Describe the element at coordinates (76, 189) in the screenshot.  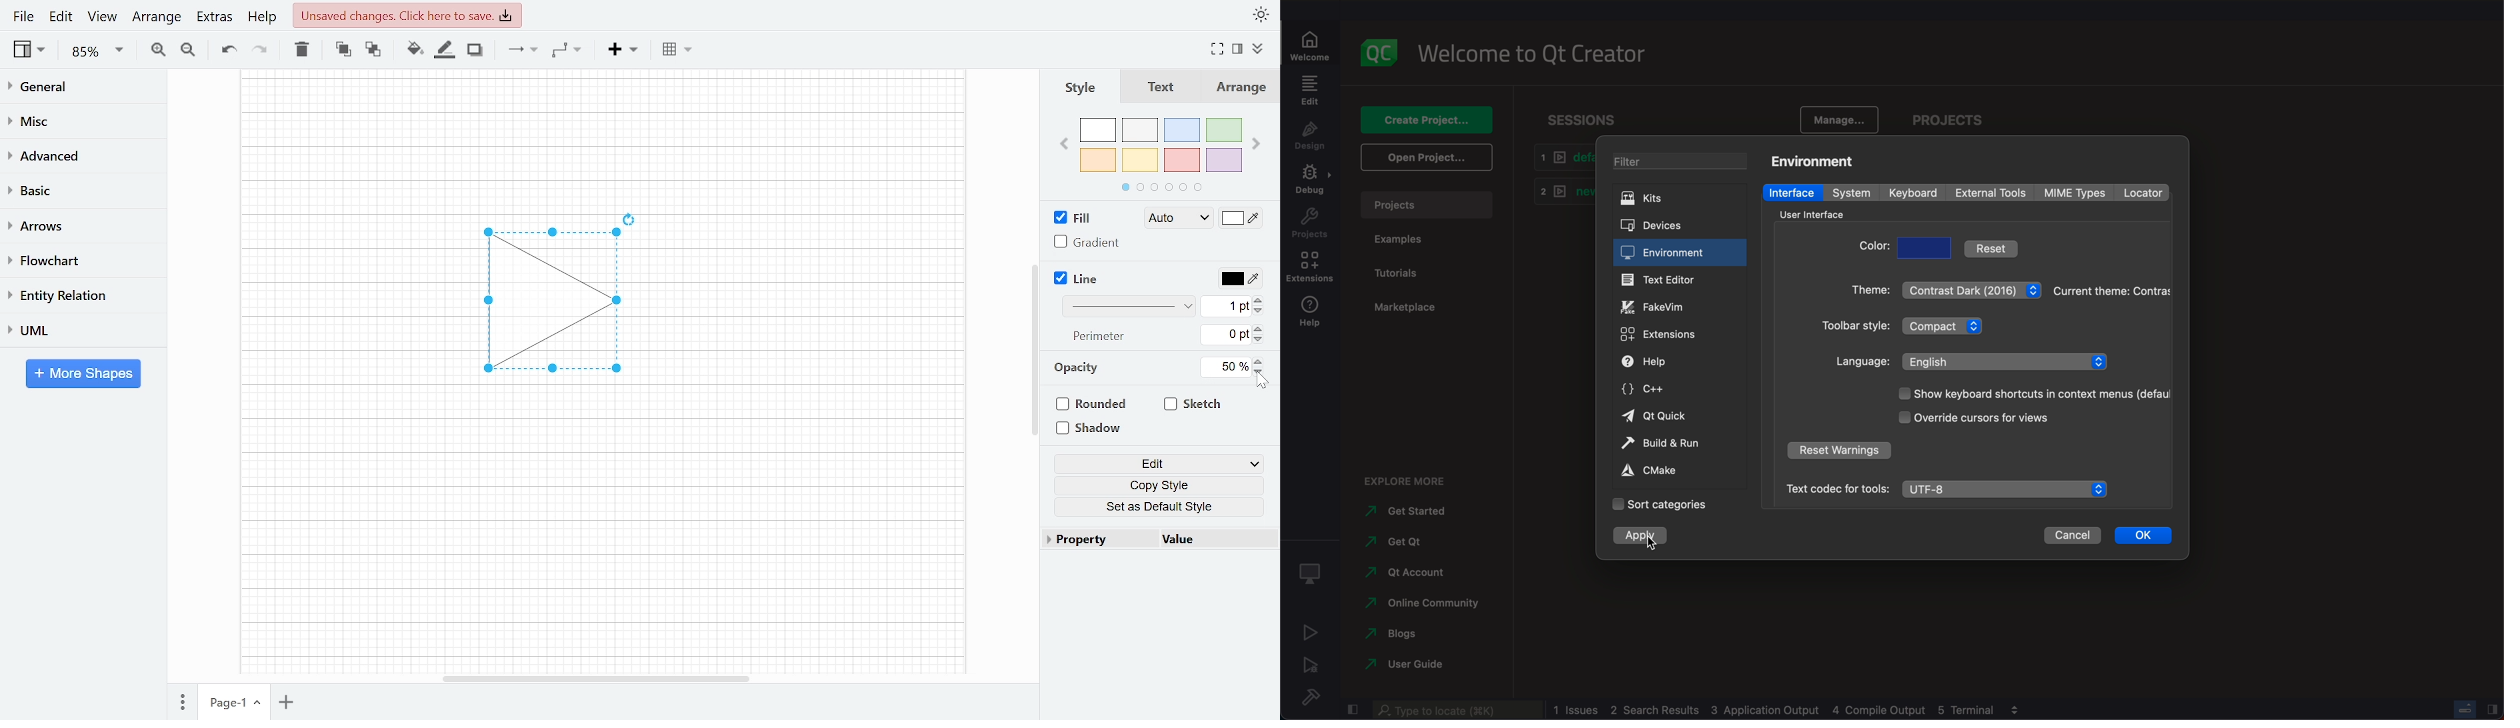
I see `basic` at that location.